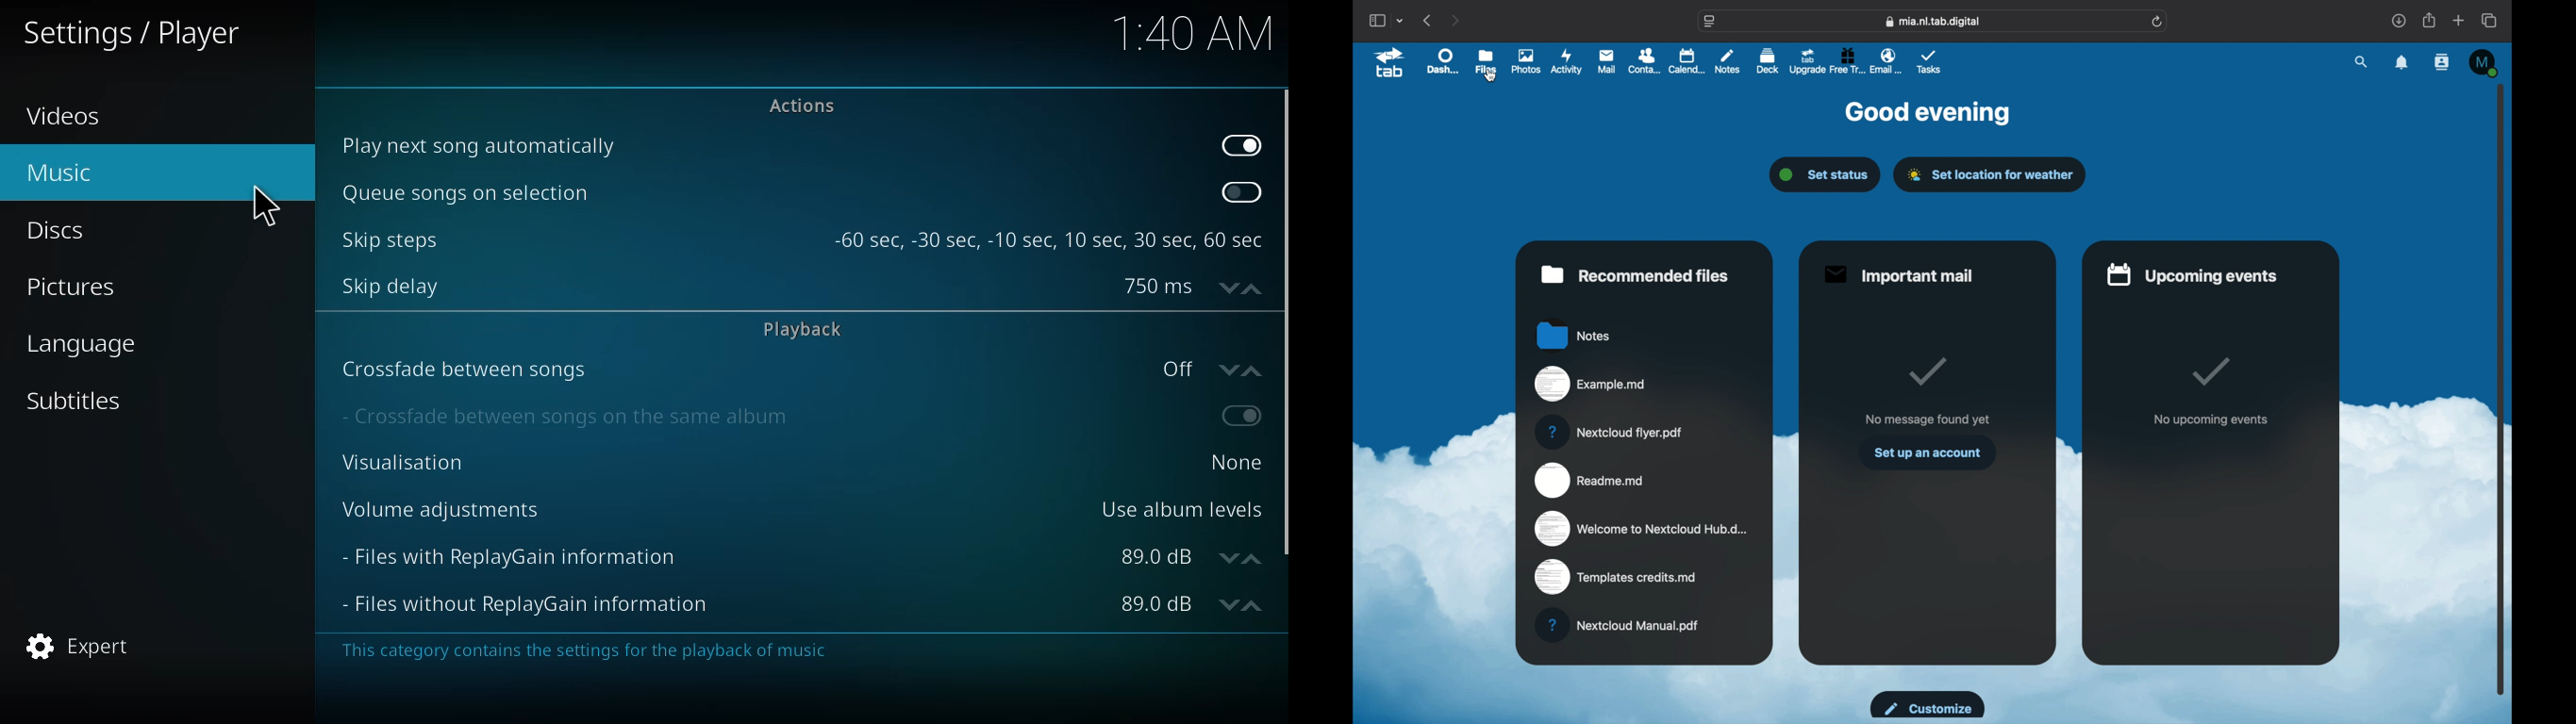 The height and width of the screenshot is (728, 2576). I want to click on crossfade between songs, so click(459, 369).